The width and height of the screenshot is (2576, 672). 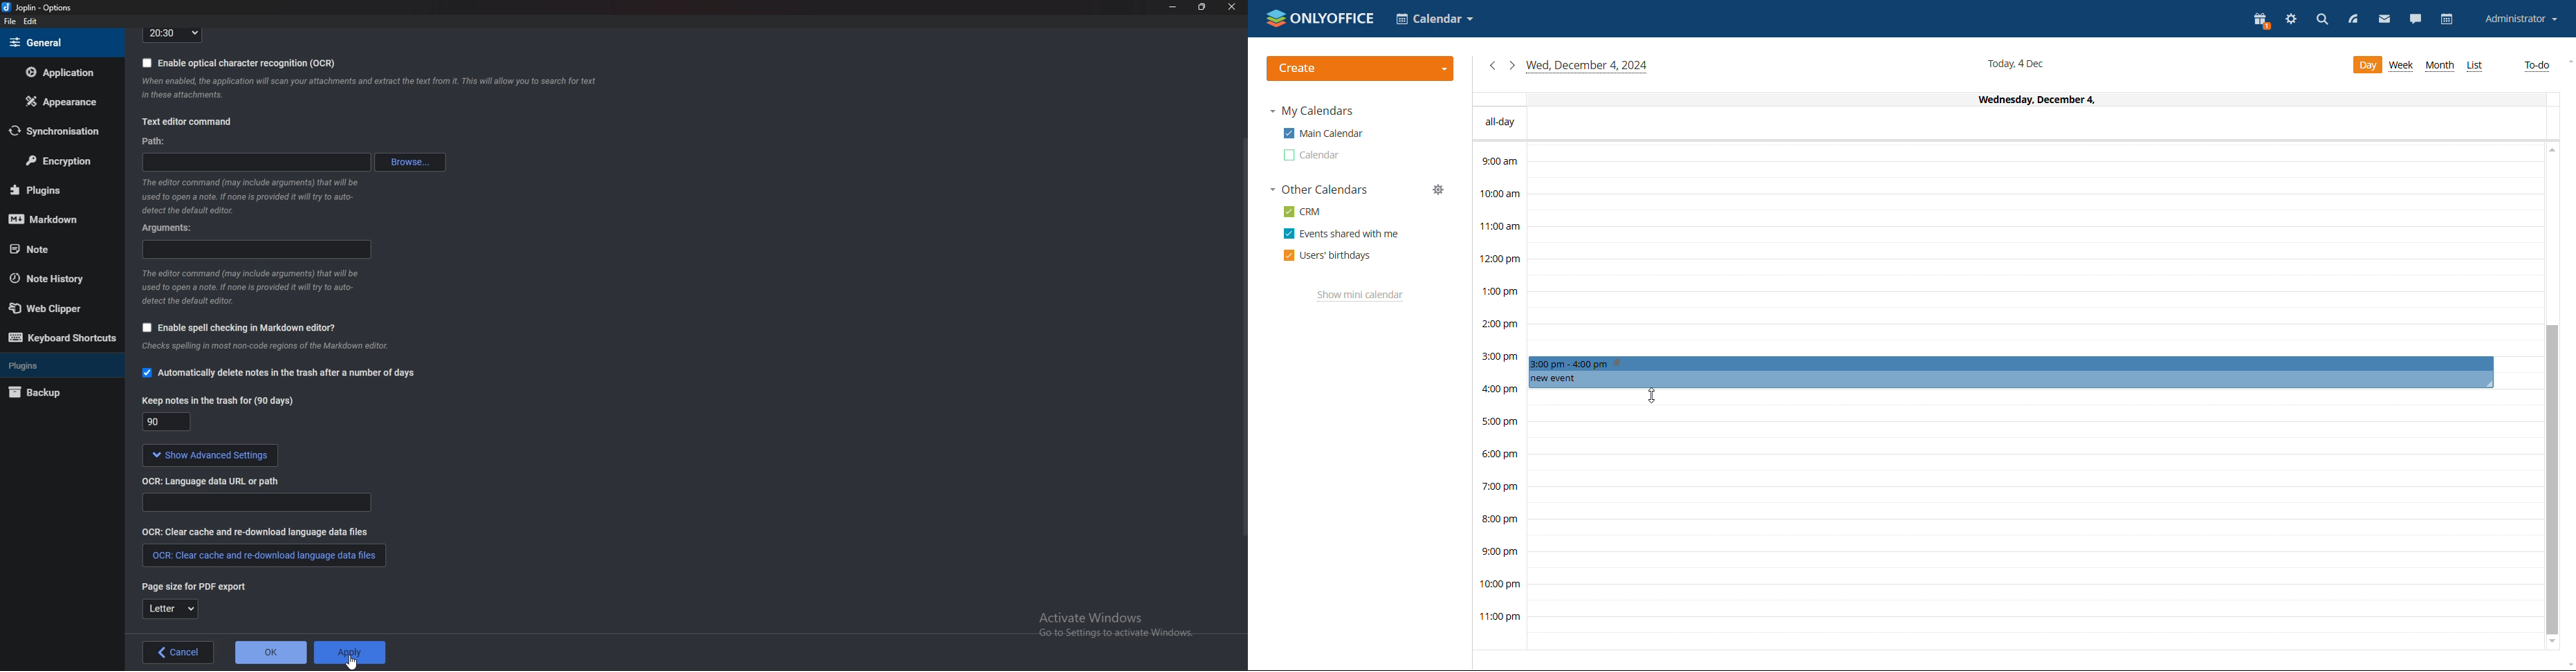 What do you see at coordinates (59, 365) in the screenshot?
I see `plugins` at bounding box center [59, 365].